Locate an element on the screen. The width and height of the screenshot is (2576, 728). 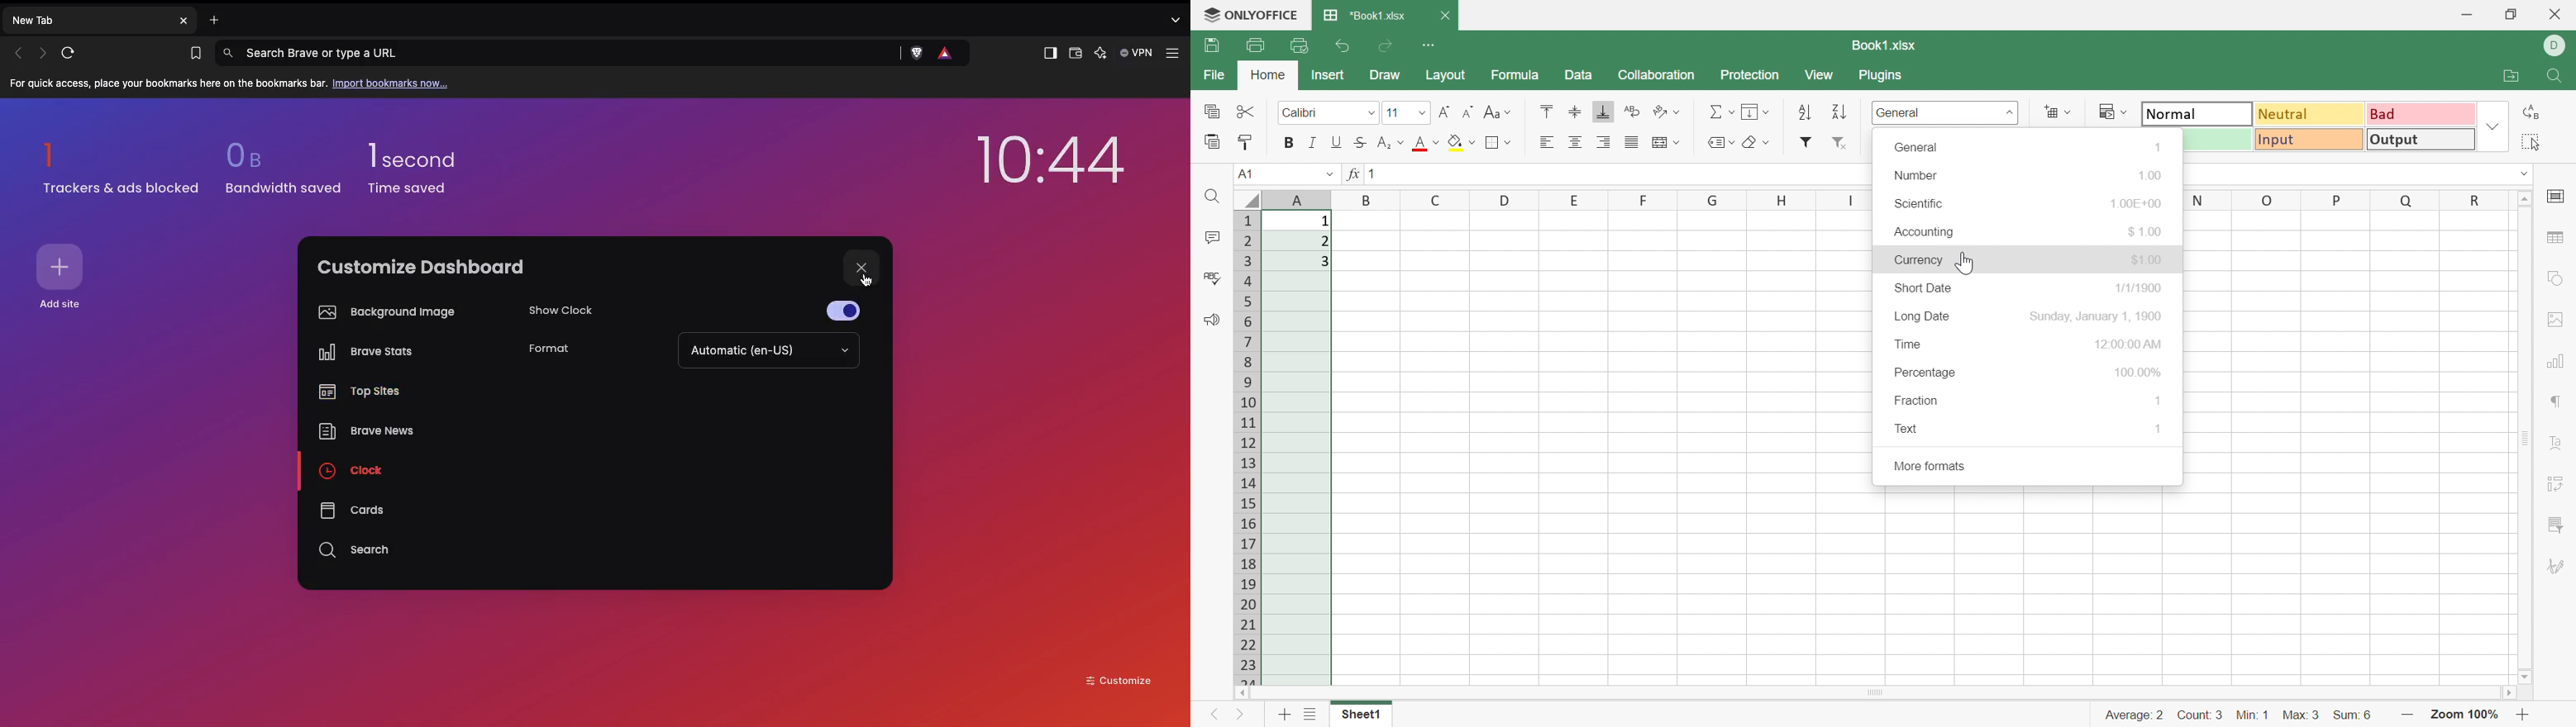
Paragraph settings is located at coordinates (2558, 402).